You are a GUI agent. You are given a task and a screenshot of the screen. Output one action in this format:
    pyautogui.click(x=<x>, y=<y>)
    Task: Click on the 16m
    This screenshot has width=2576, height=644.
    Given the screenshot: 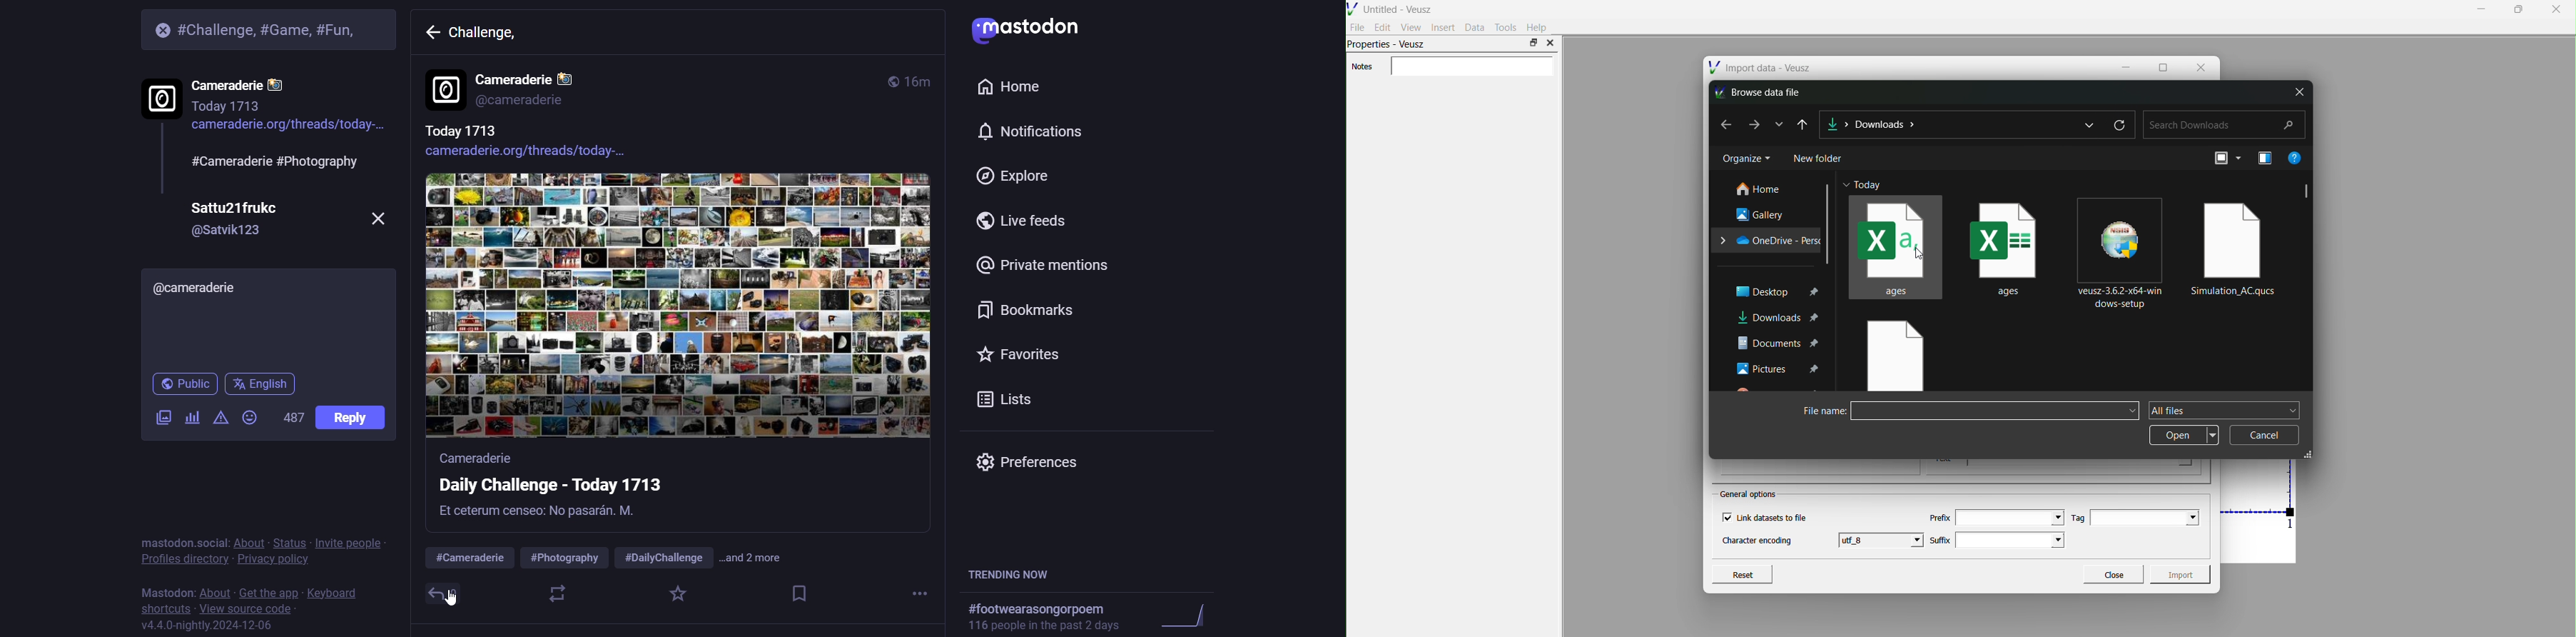 What is the action you would take?
    pyautogui.click(x=921, y=82)
    